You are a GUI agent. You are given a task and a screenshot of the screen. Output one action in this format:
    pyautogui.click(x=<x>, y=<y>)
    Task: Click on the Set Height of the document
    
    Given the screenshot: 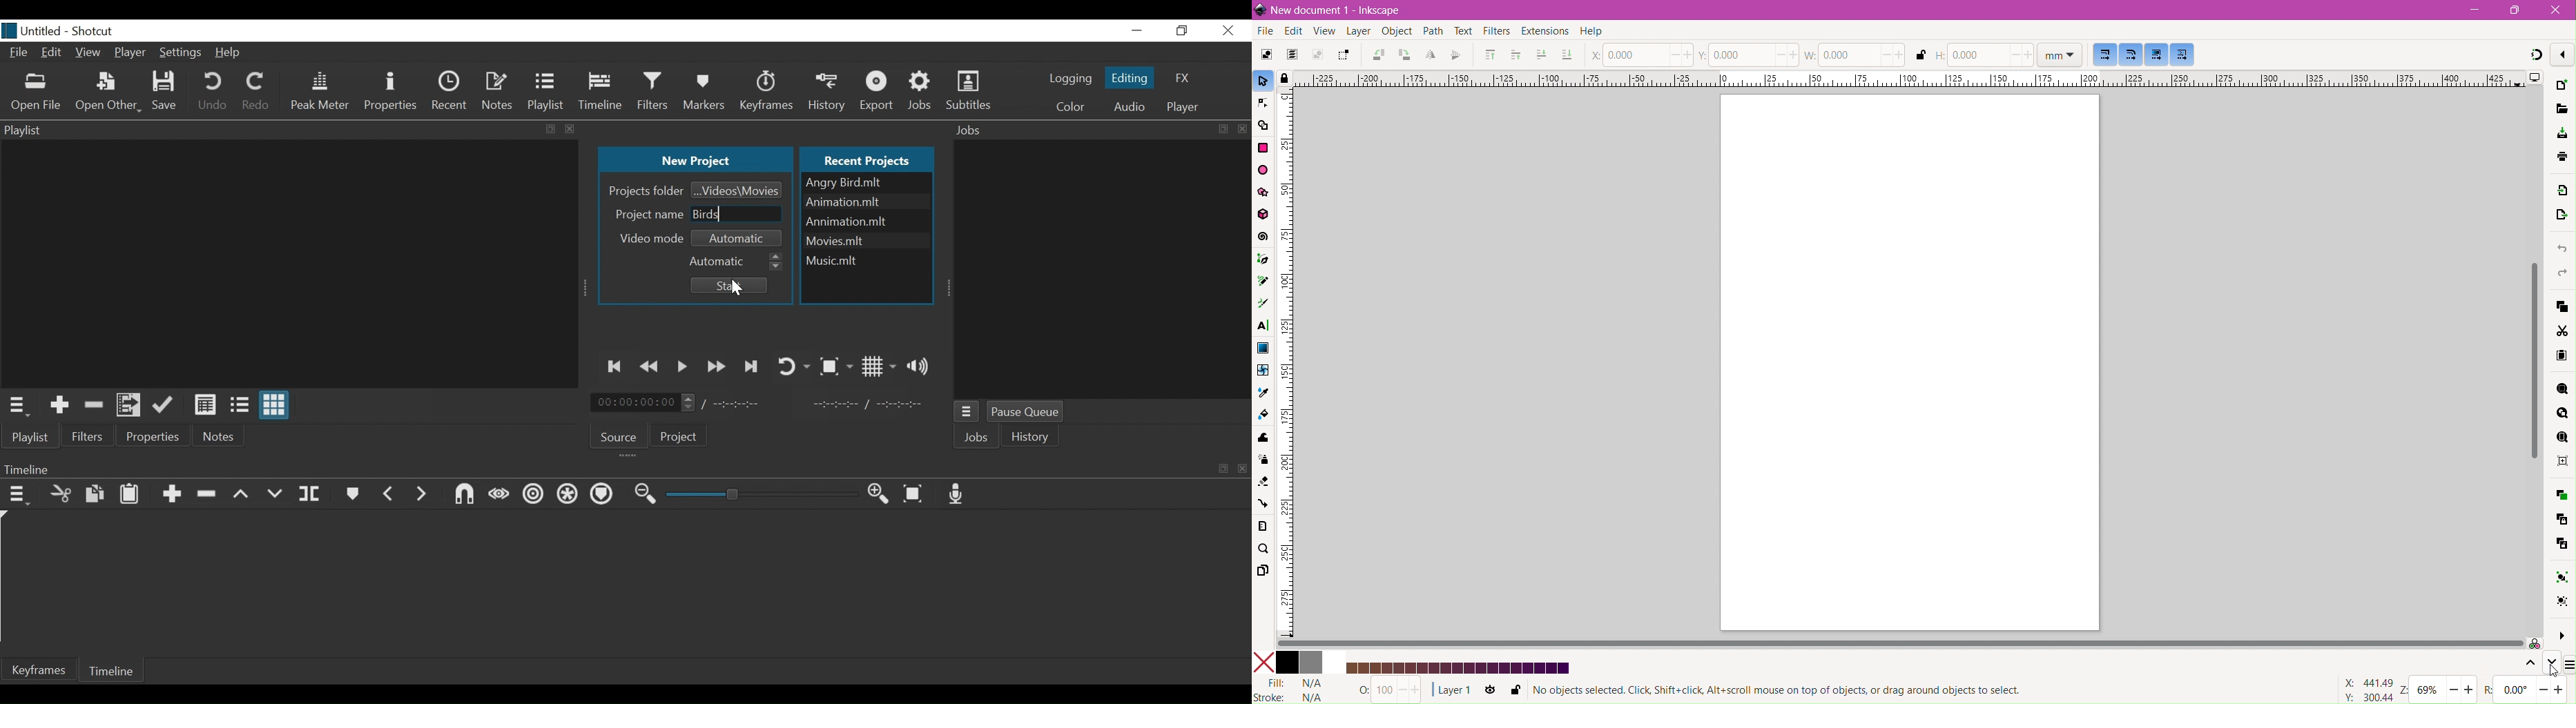 What is the action you would take?
    pyautogui.click(x=1981, y=55)
    